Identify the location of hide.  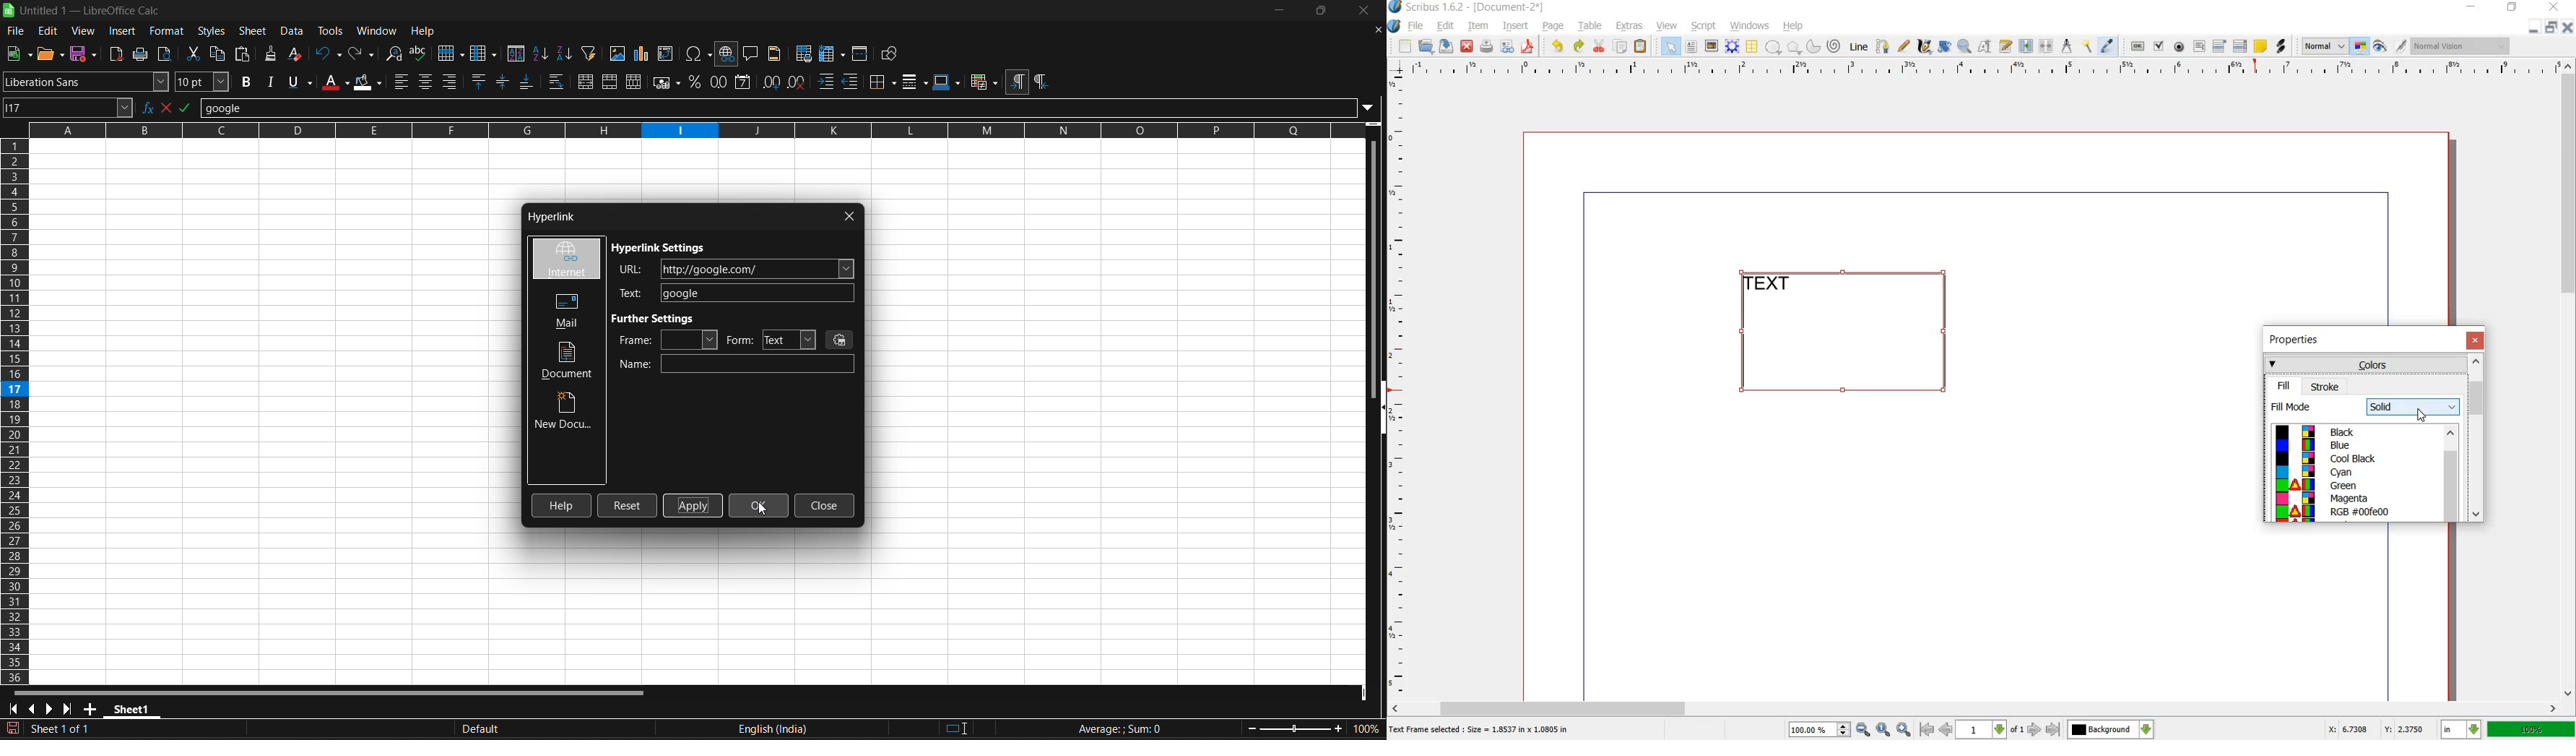
(1378, 410).